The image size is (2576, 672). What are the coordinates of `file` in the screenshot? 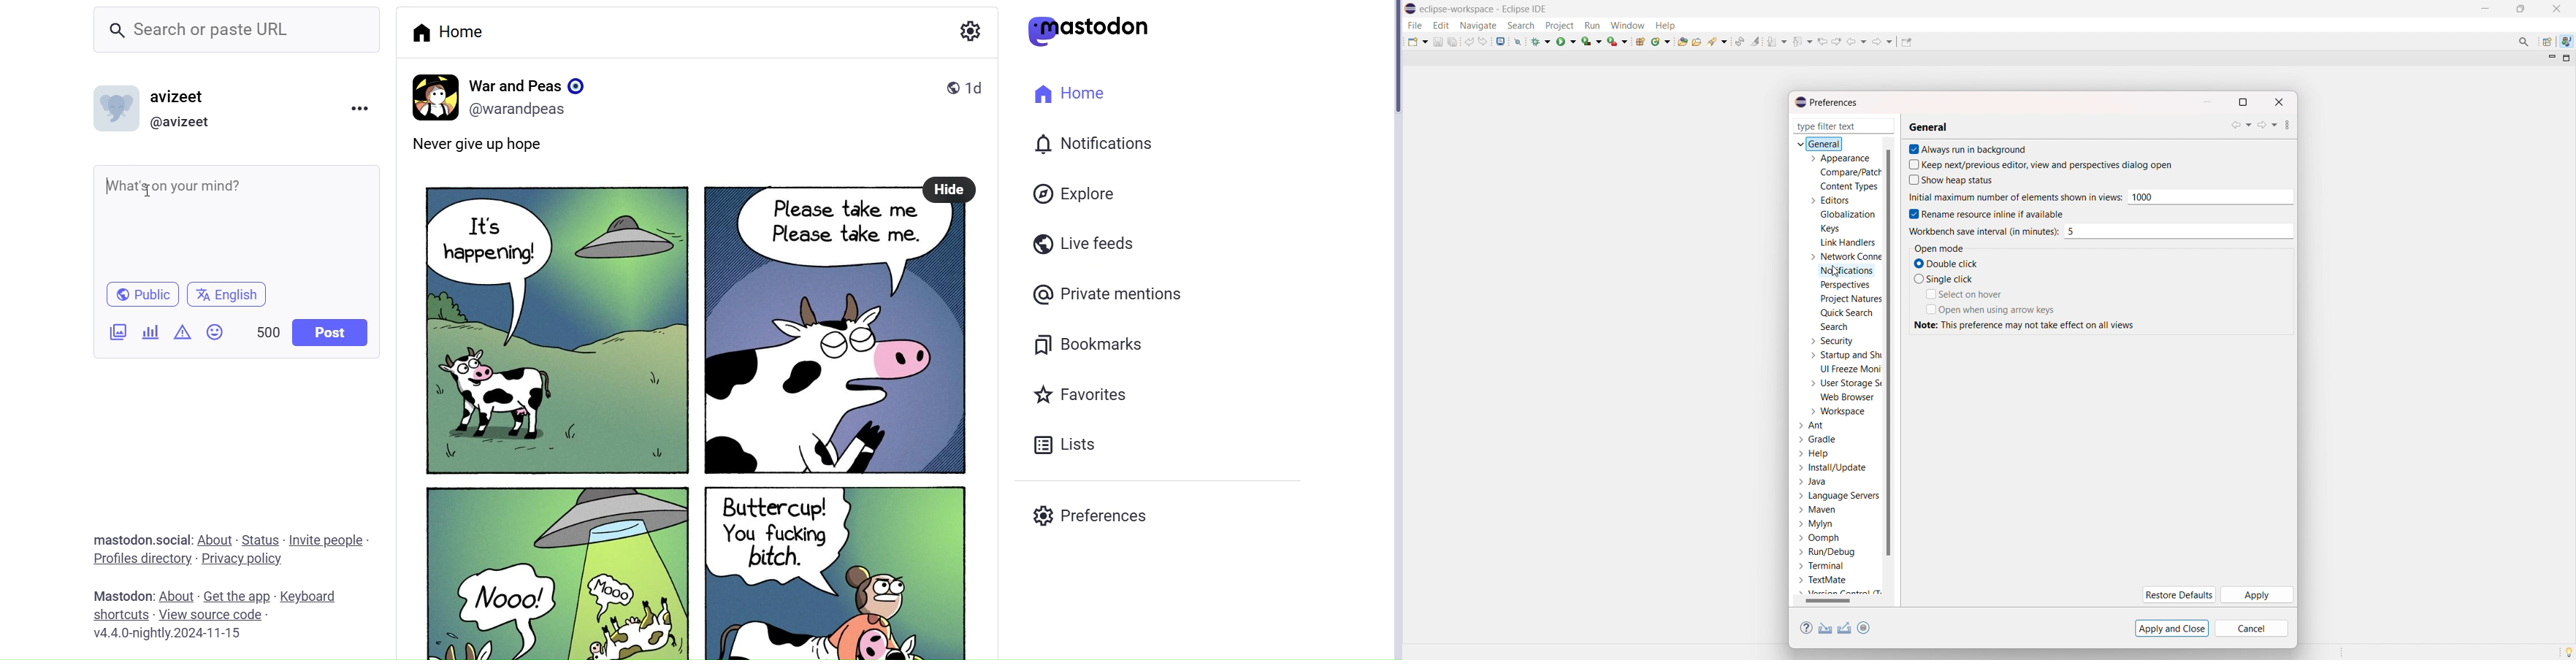 It's located at (1414, 25).